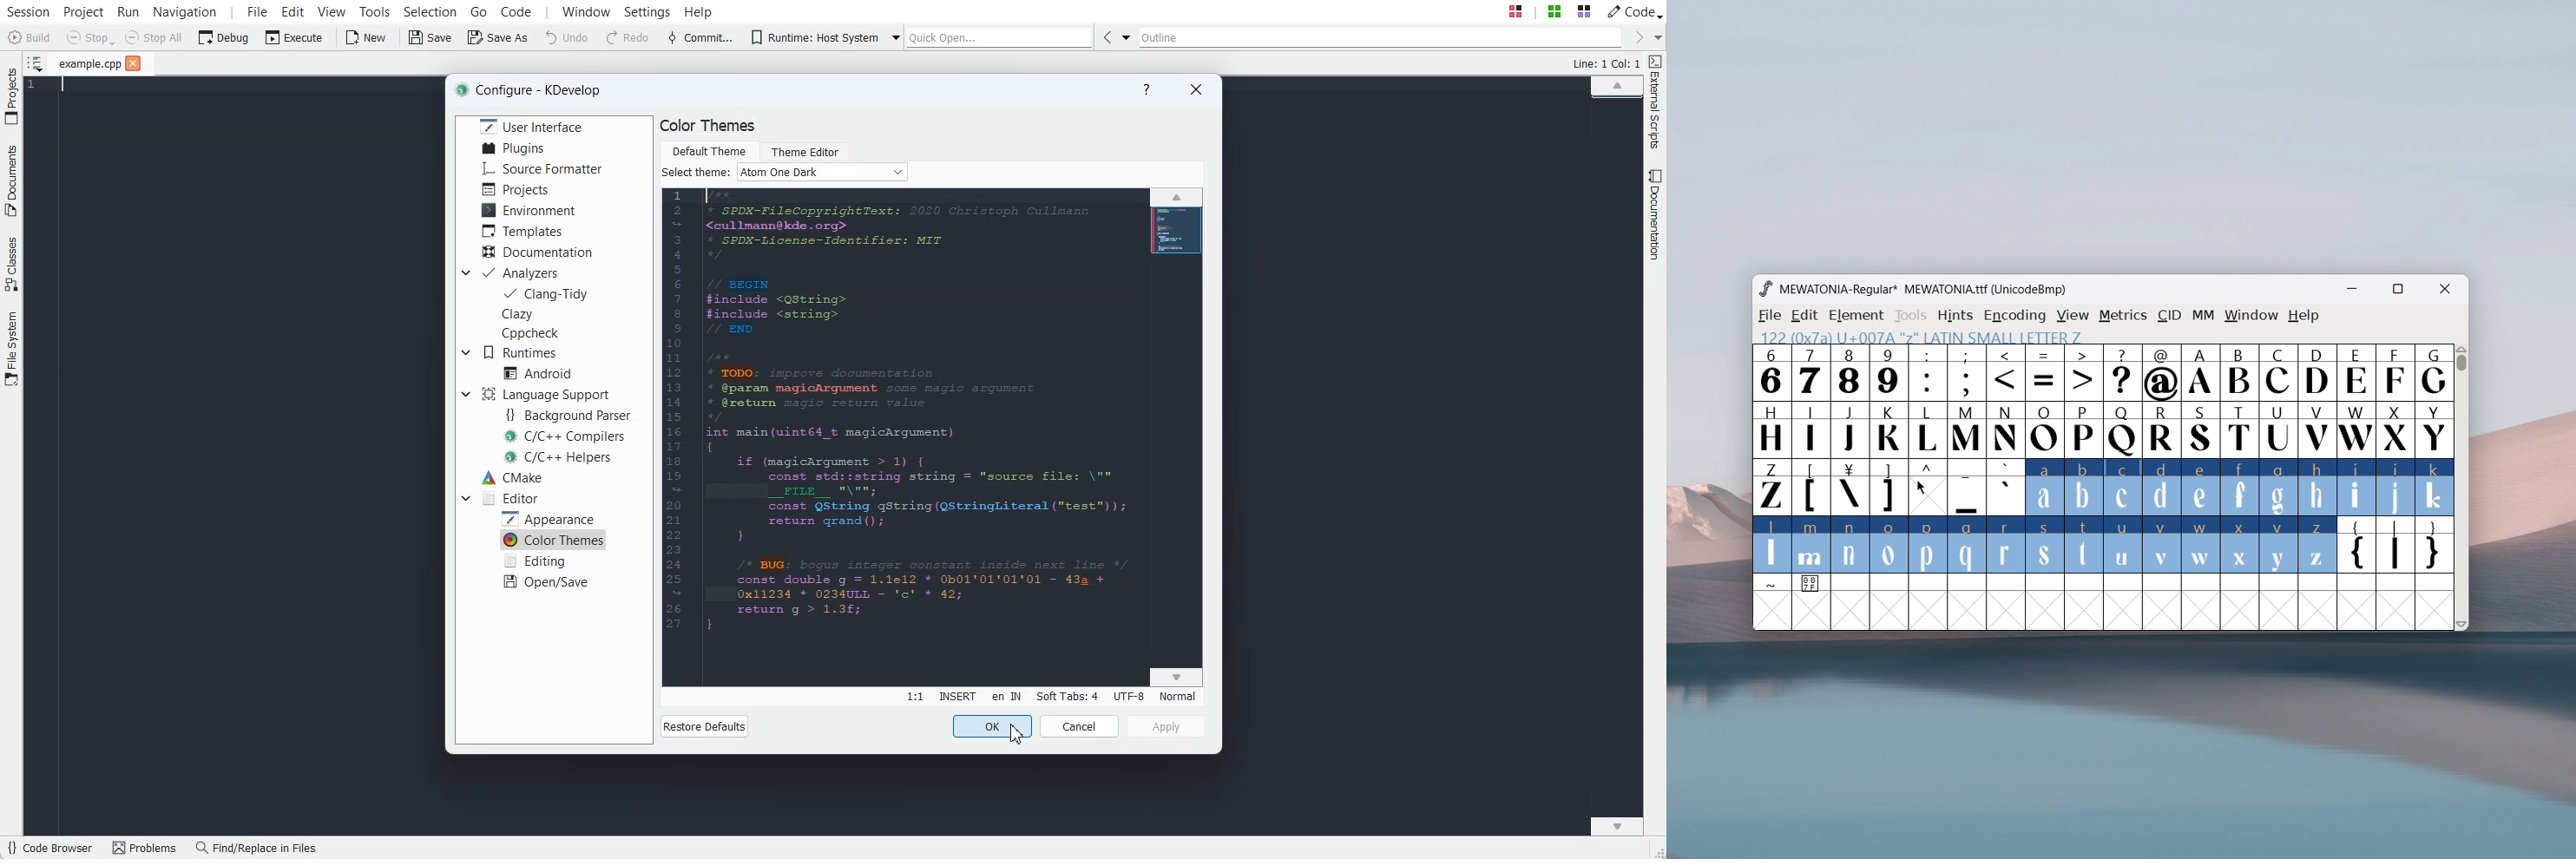  Describe the element at coordinates (2085, 373) in the screenshot. I see `>` at that location.